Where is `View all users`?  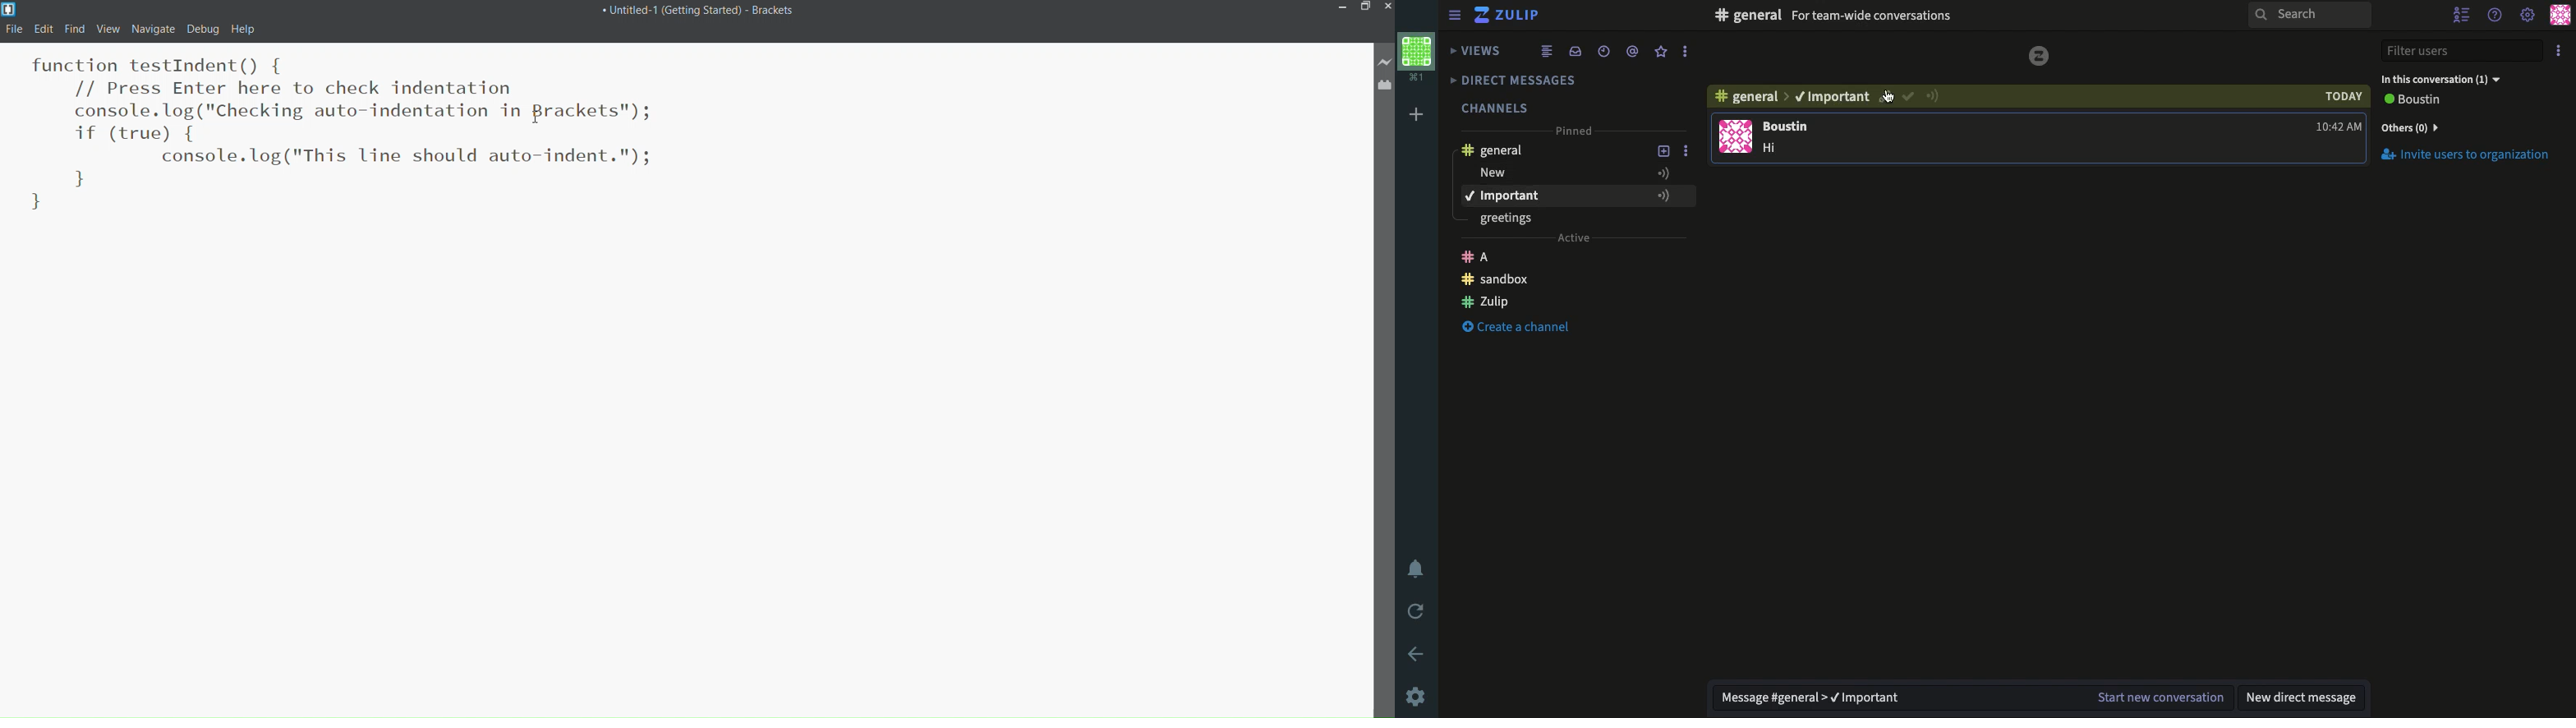 View all users is located at coordinates (2424, 101).